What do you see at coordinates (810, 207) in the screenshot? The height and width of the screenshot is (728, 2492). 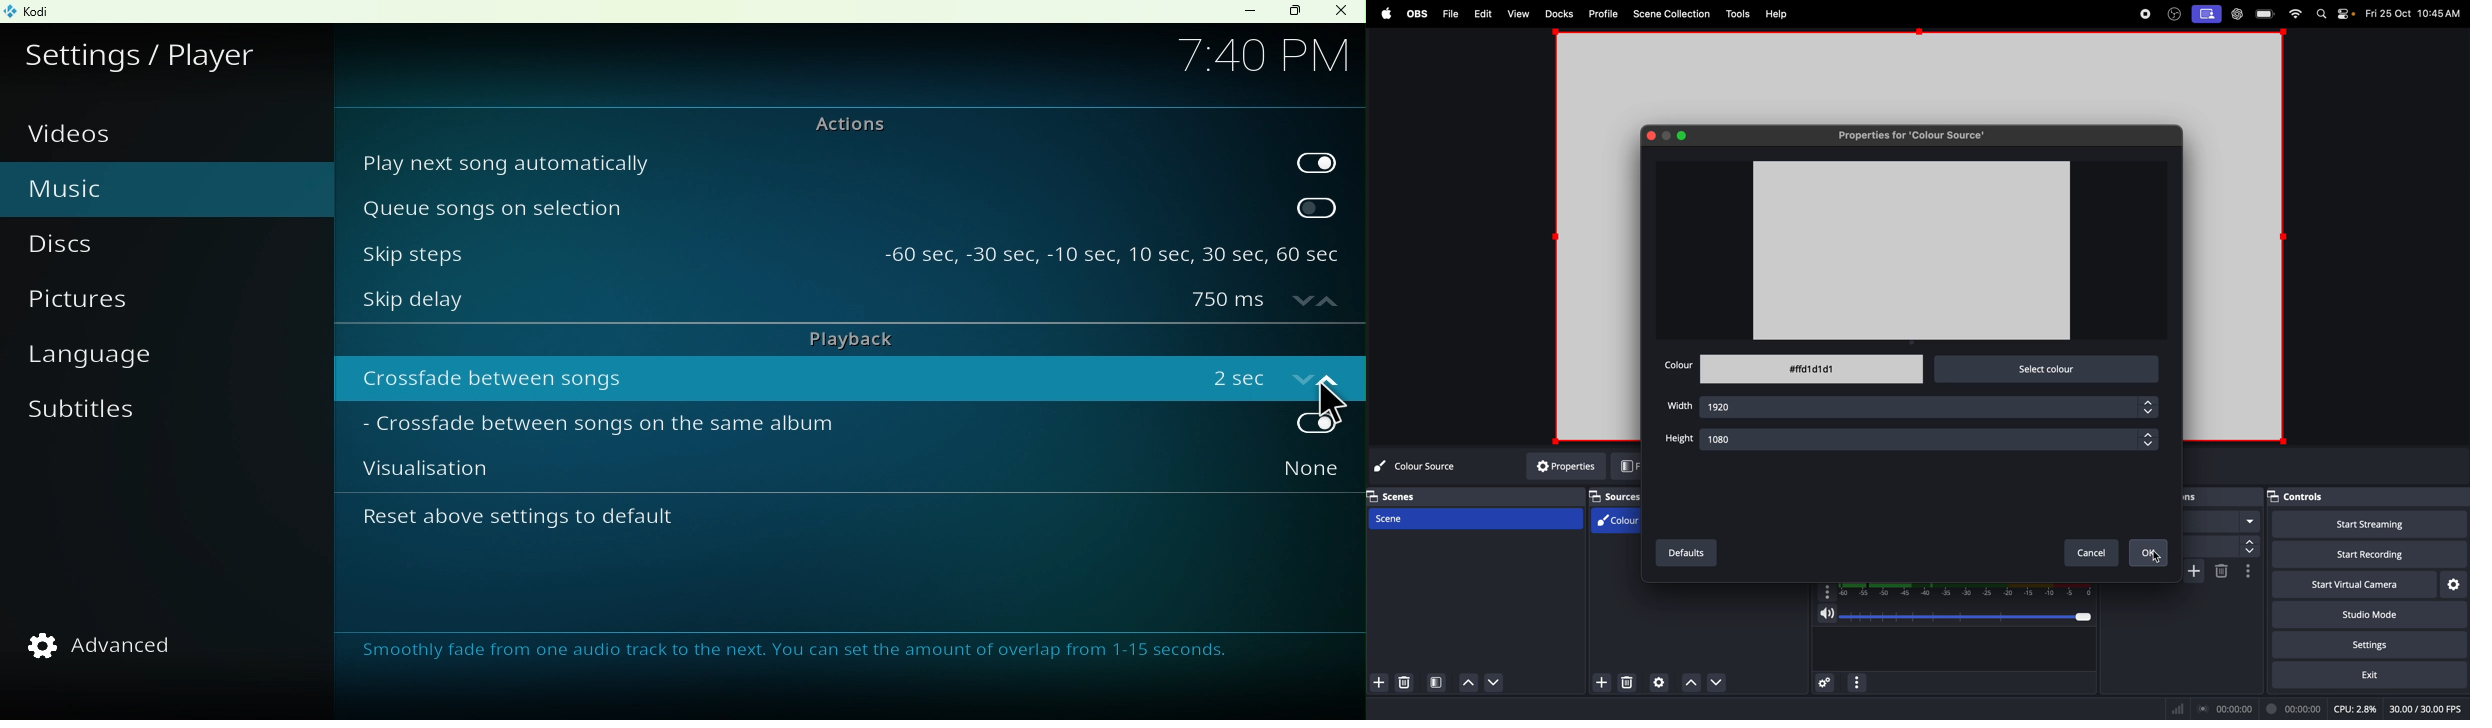 I see `Queue songs on selection` at bounding box center [810, 207].